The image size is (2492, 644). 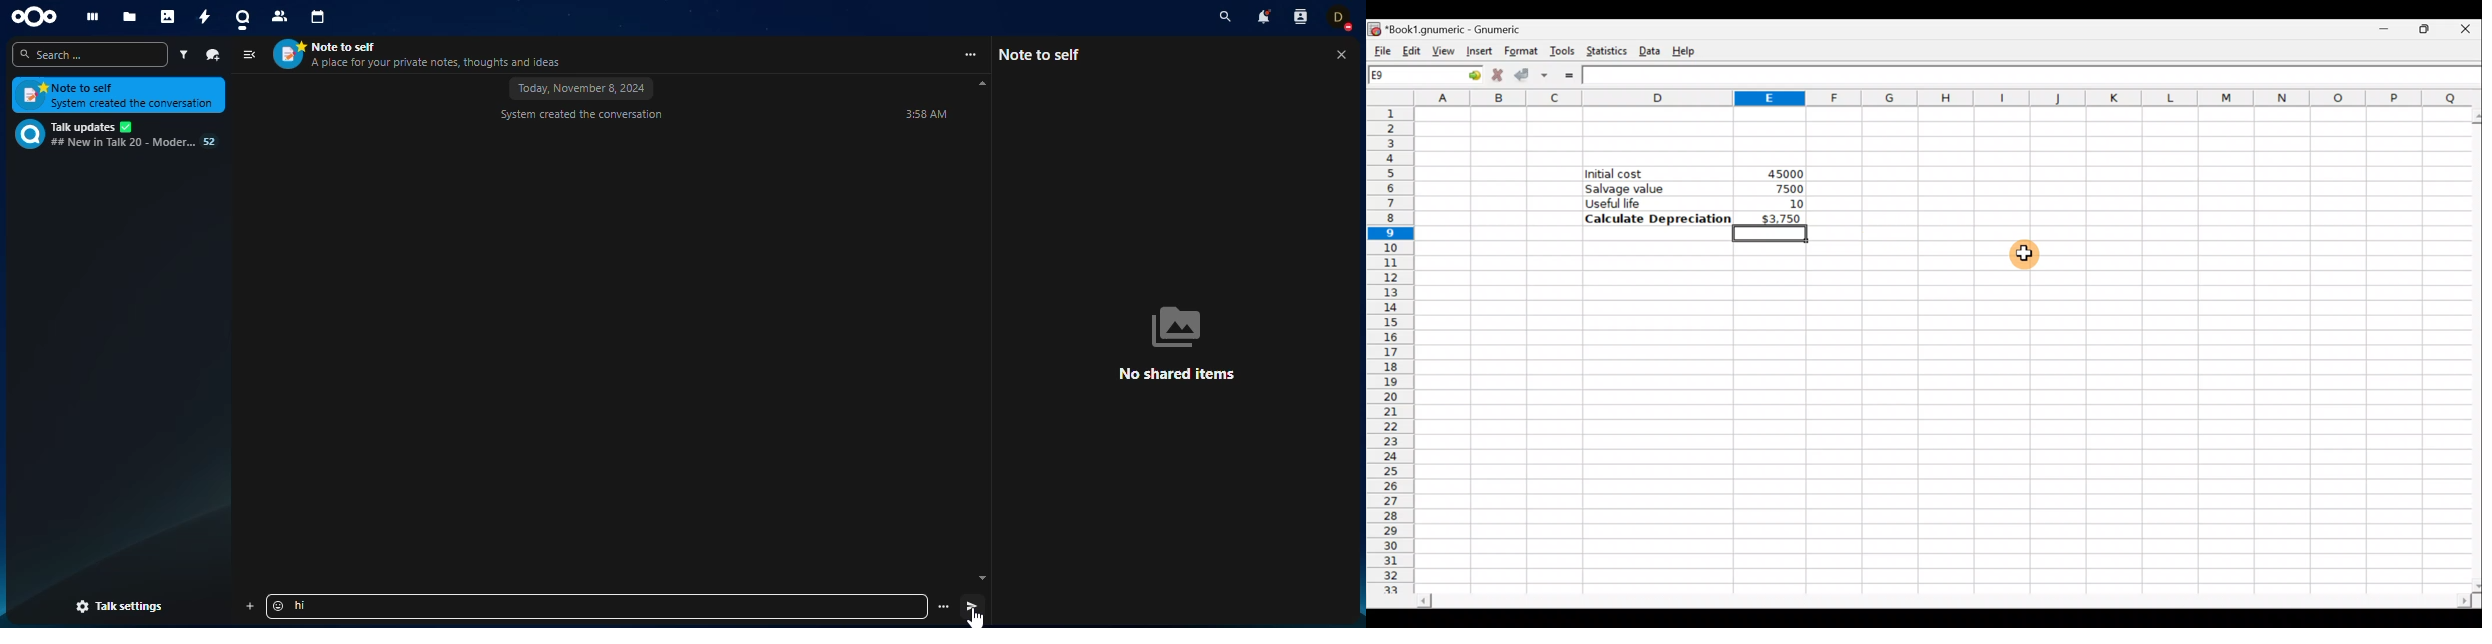 What do you see at coordinates (2382, 33) in the screenshot?
I see `Minimize` at bounding box center [2382, 33].